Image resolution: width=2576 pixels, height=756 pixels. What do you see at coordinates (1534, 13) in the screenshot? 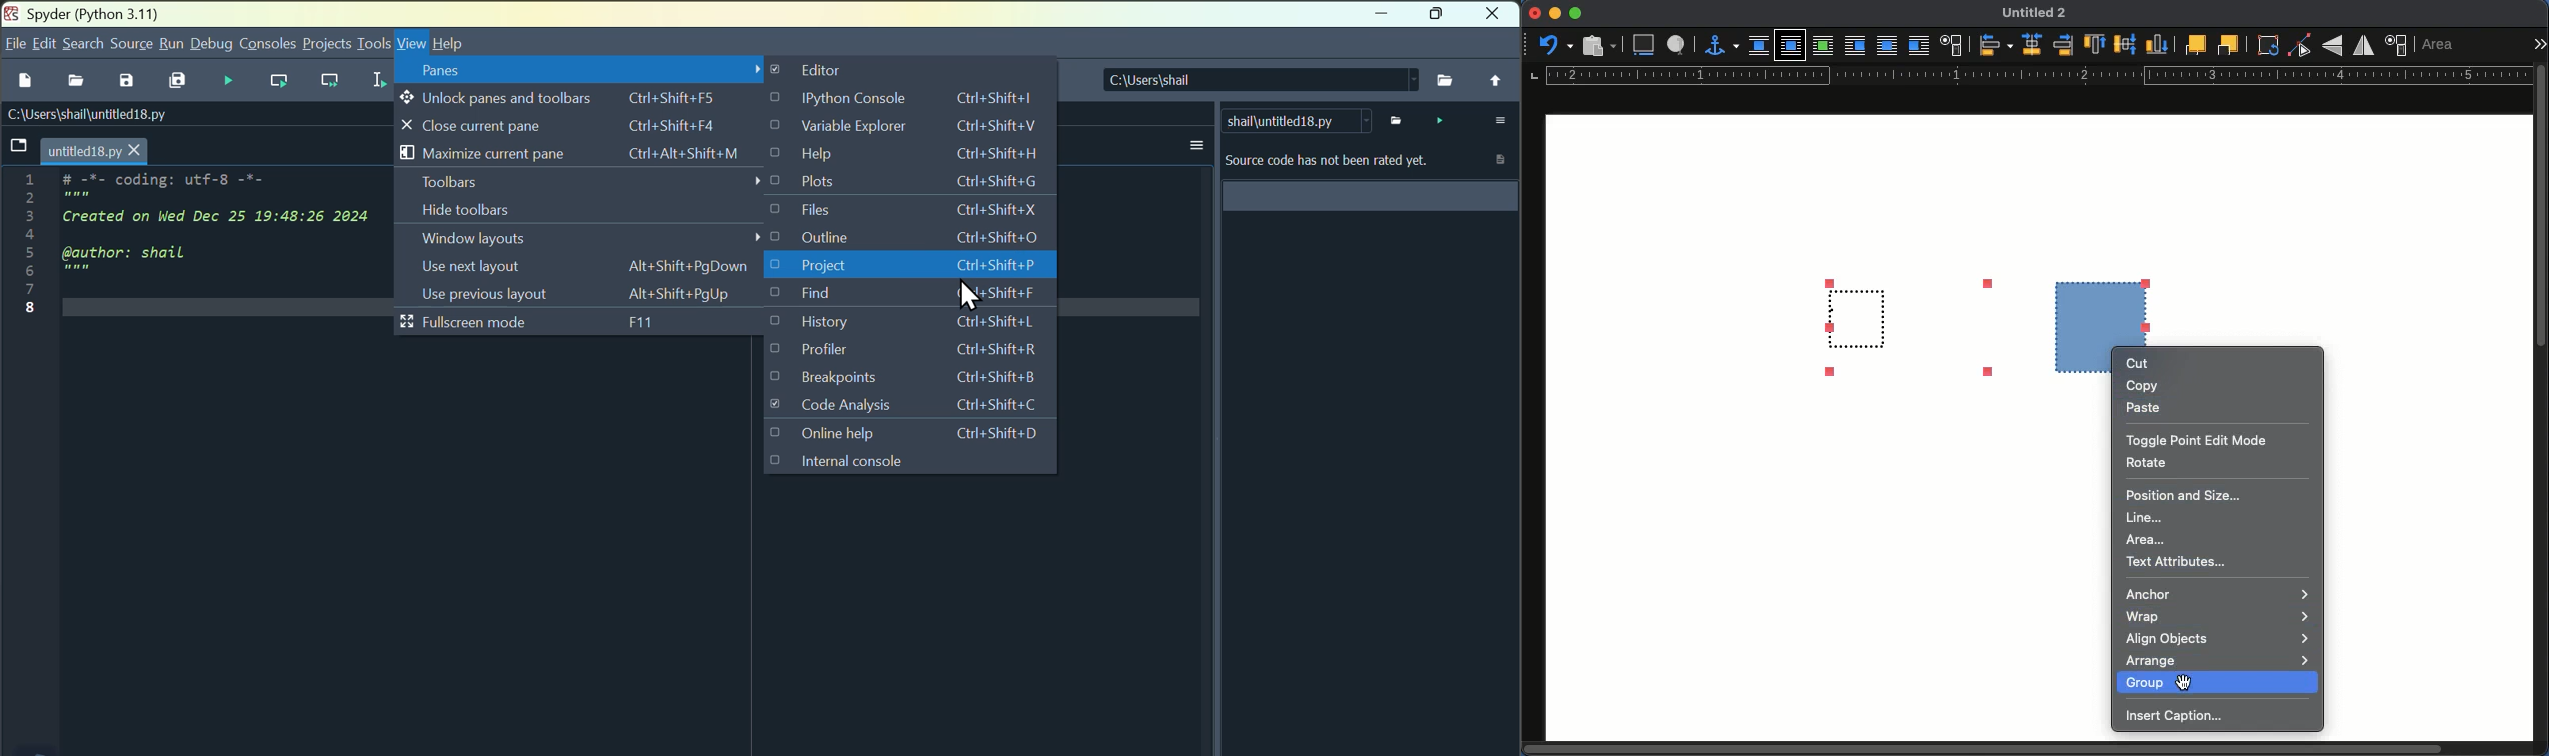
I see `close` at bounding box center [1534, 13].